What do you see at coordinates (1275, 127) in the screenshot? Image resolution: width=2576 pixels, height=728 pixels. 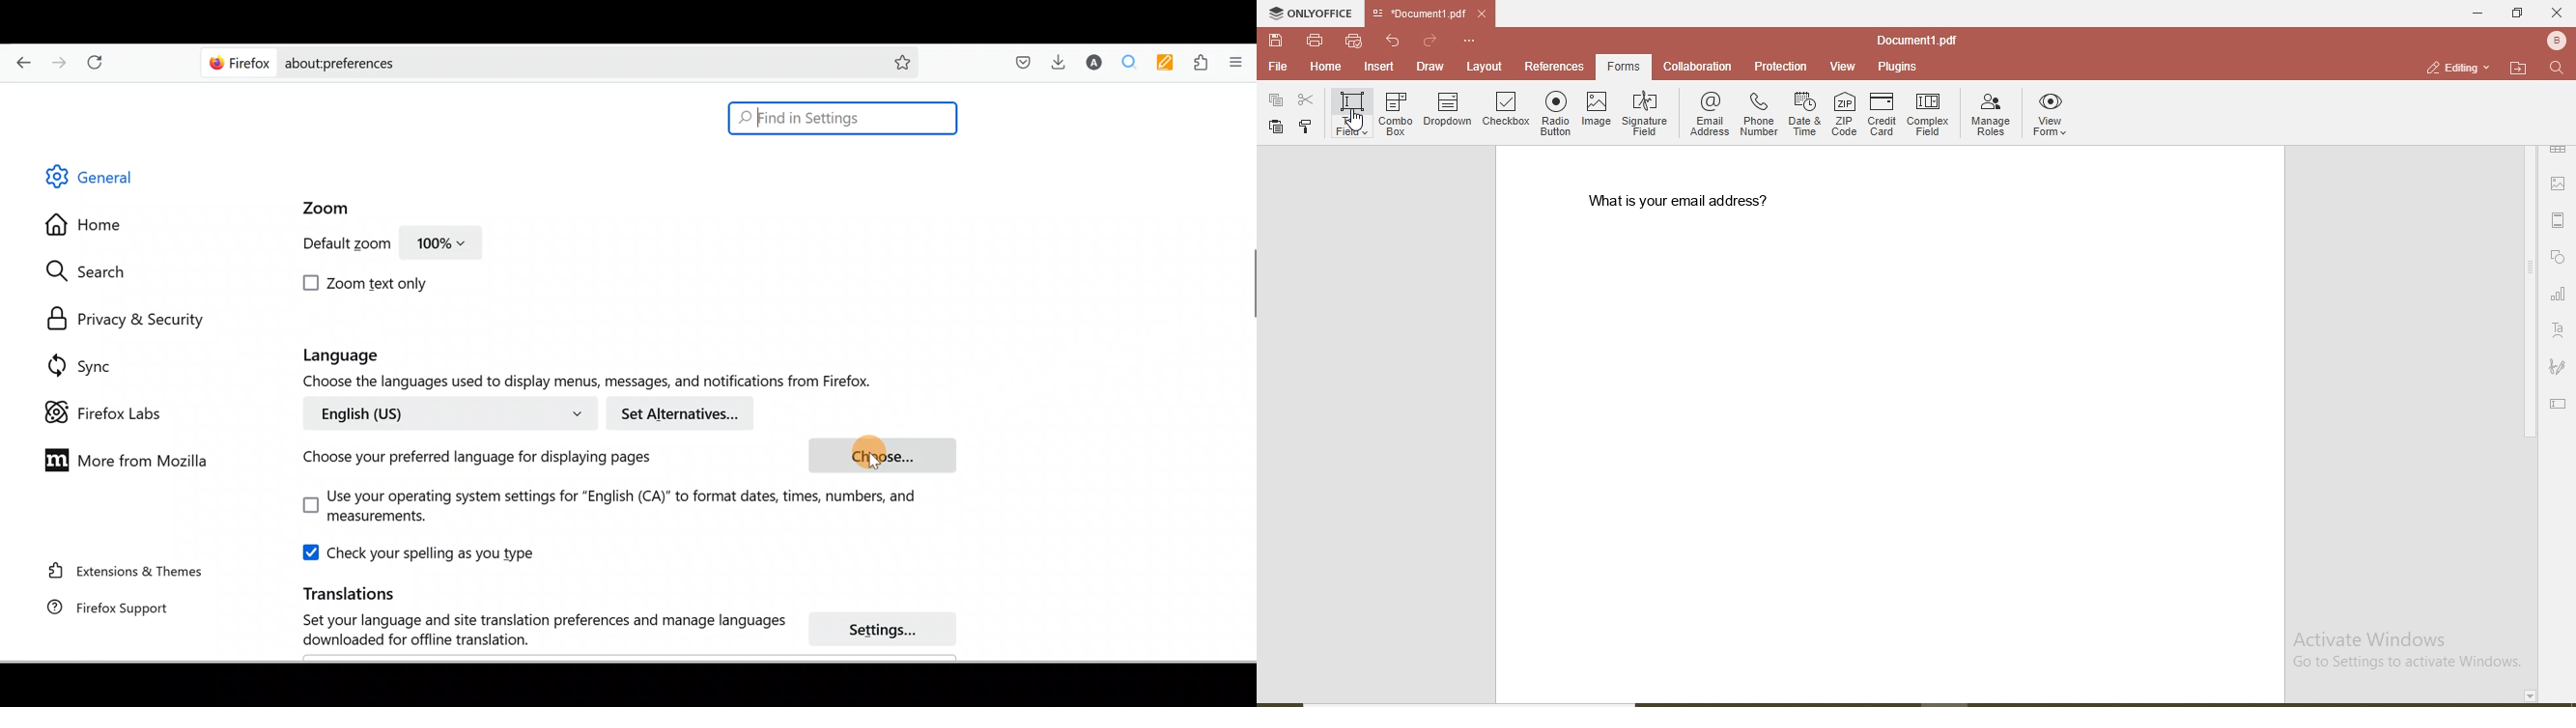 I see `paste` at bounding box center [1275, 127].